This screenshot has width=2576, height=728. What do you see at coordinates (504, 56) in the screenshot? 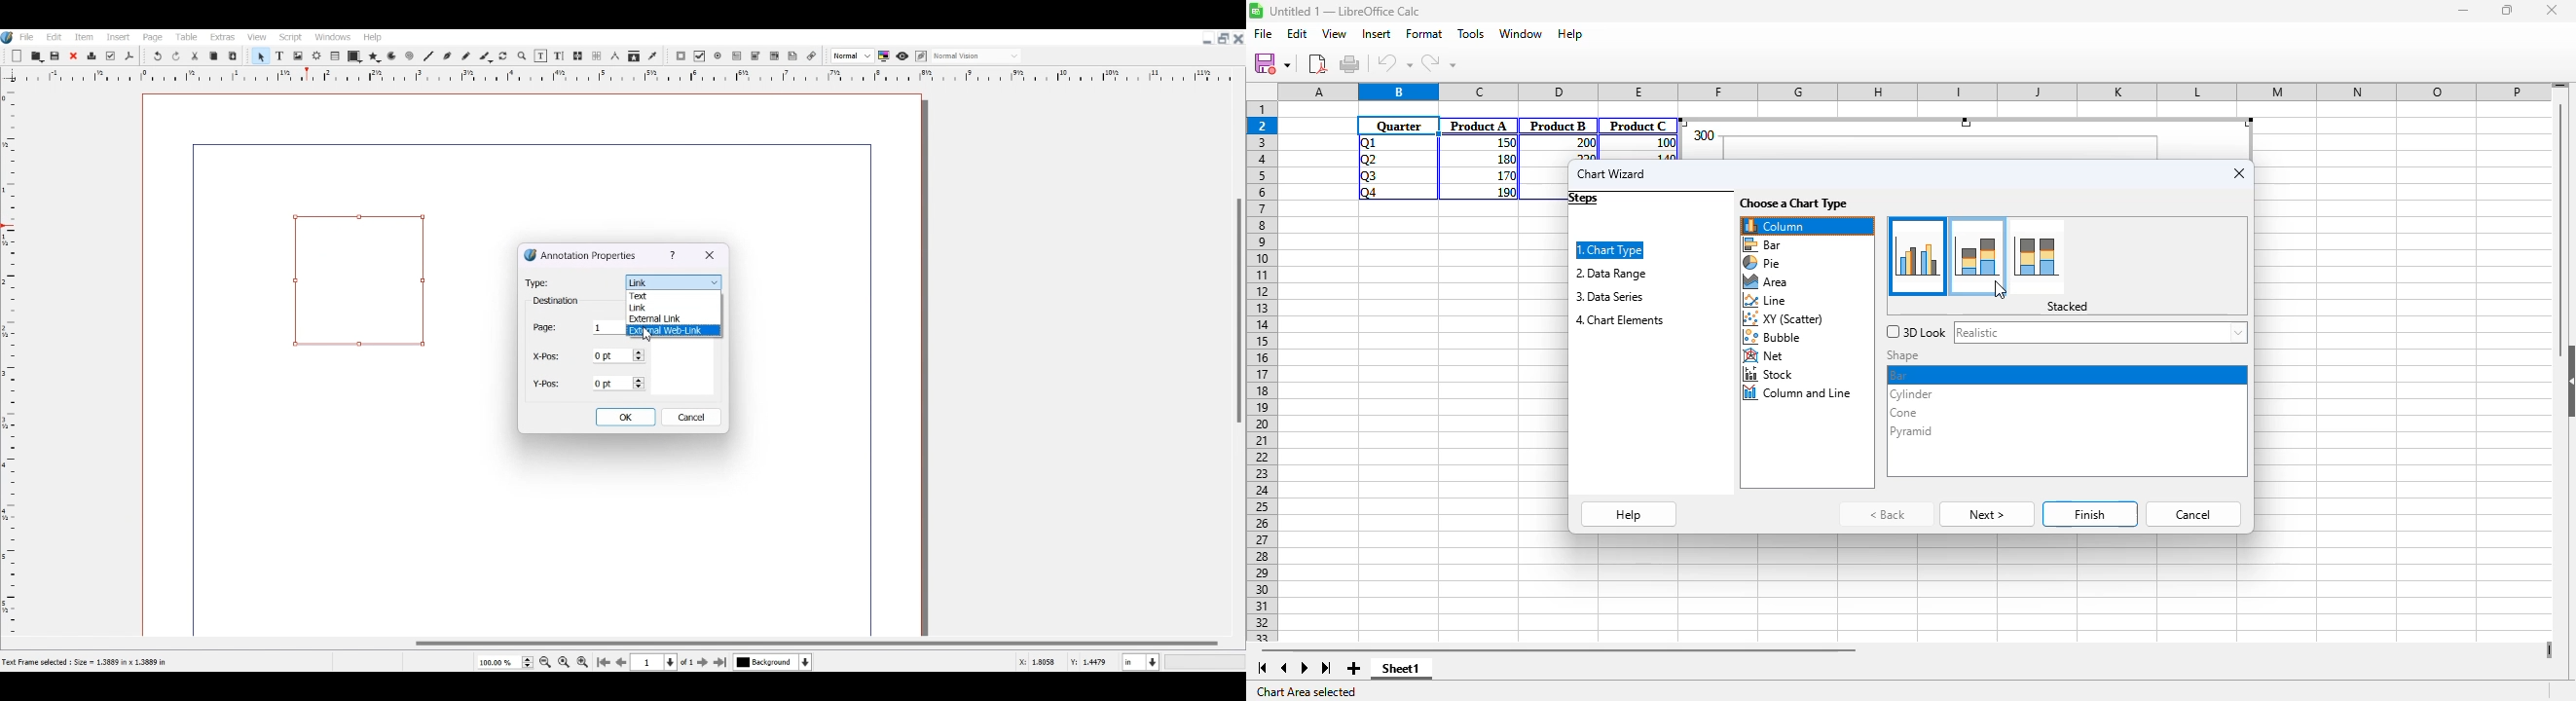
I see `Rotate Item` at bounding box center [504, 56].